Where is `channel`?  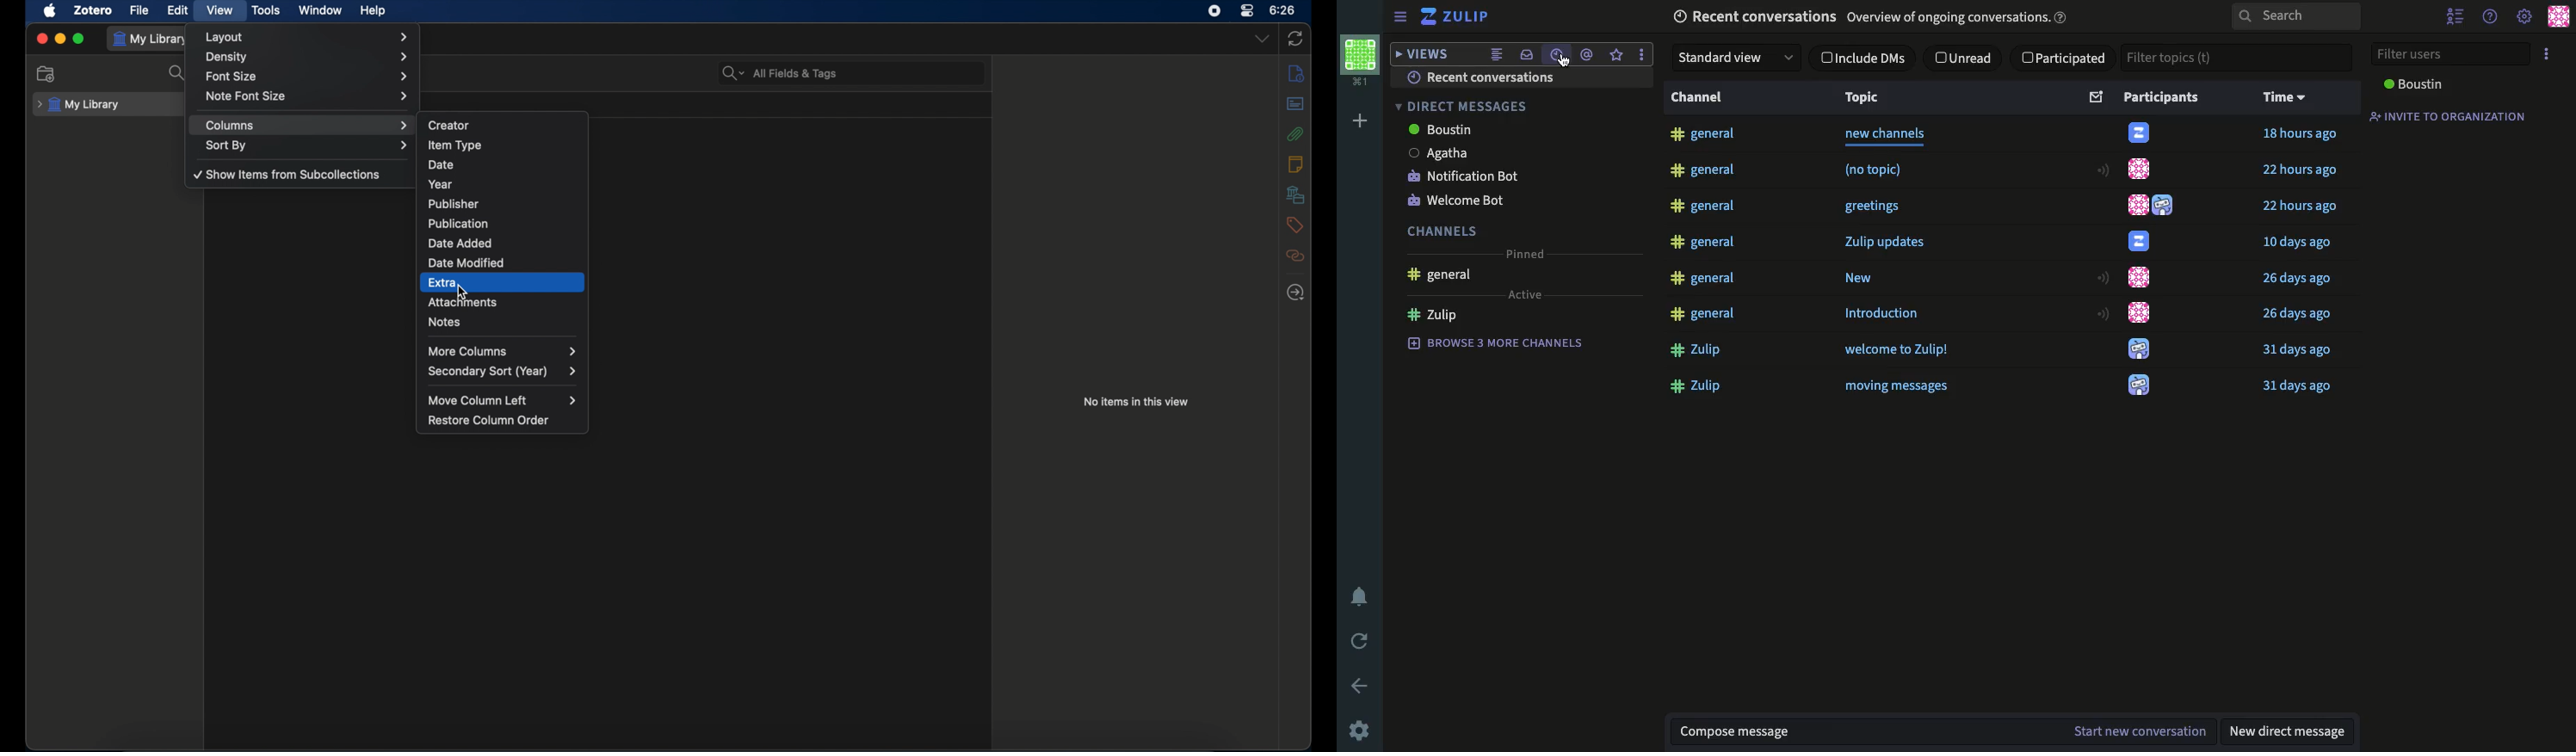 channel is located at coordinates (1697, 102).